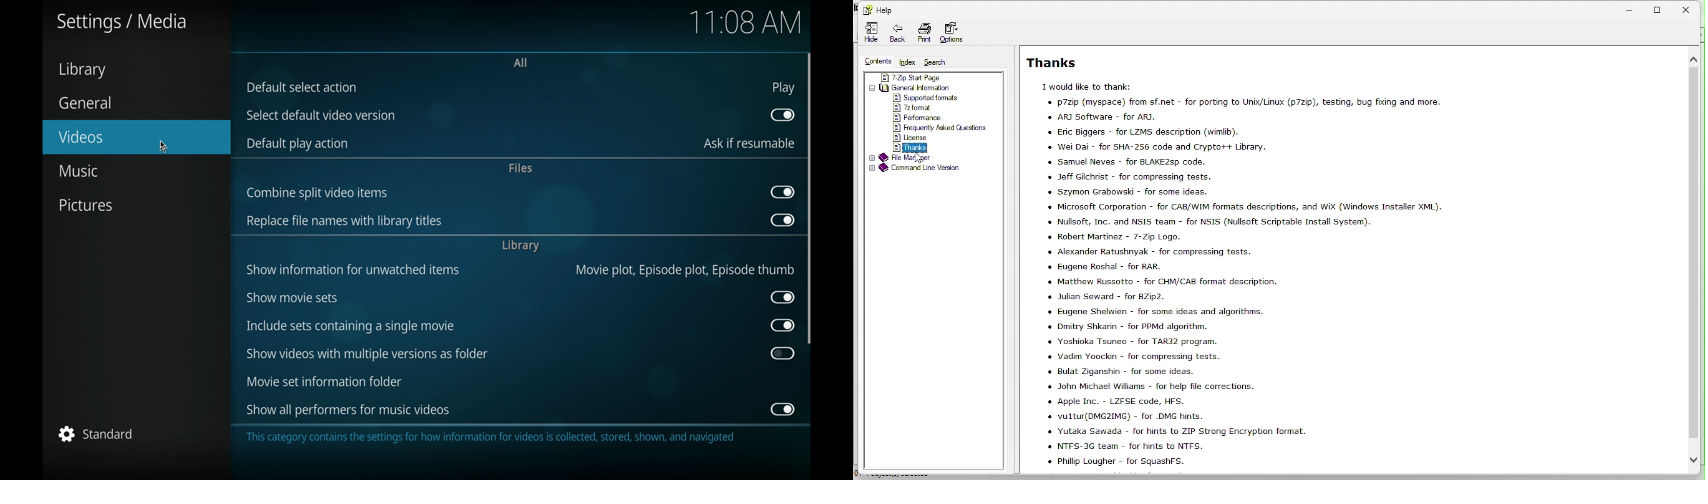  What do you see at coordinates (82, 70) in the screenshot?
I see `library` at bounding box center [82, 70].